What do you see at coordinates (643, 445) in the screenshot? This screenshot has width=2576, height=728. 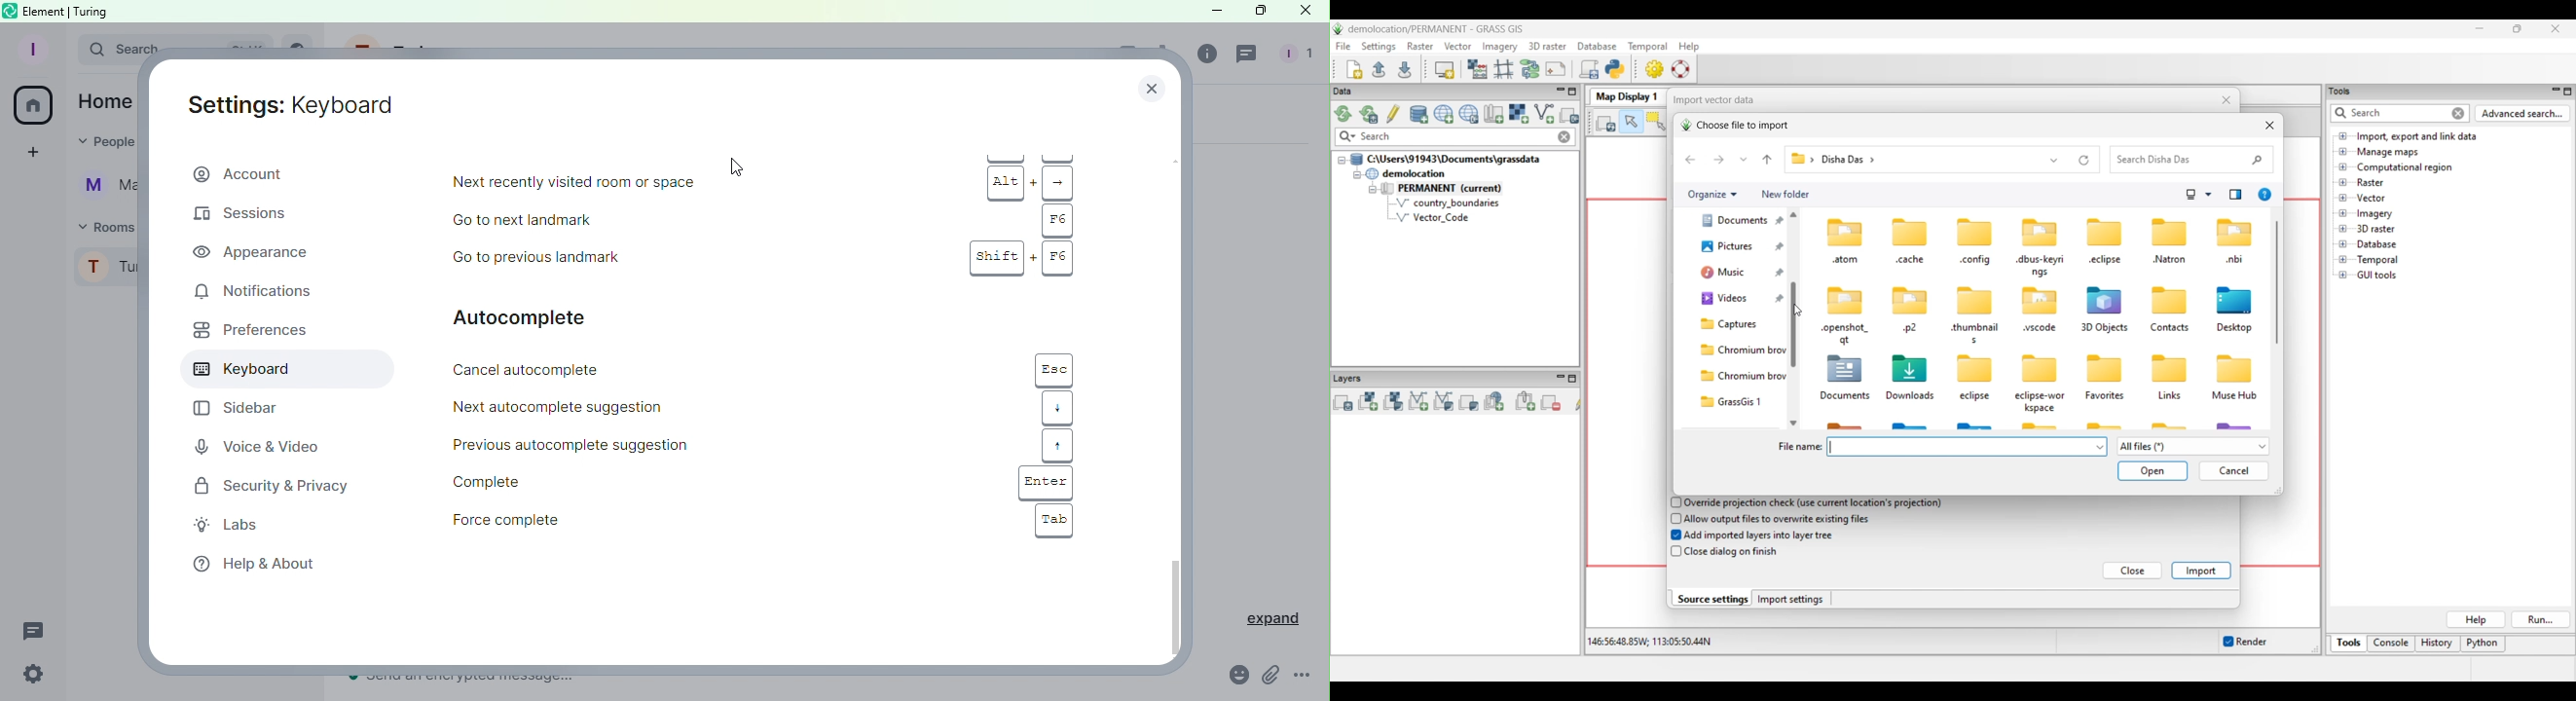 I see `Previous autocomplete suggestions` at bounding box center [643, 445].